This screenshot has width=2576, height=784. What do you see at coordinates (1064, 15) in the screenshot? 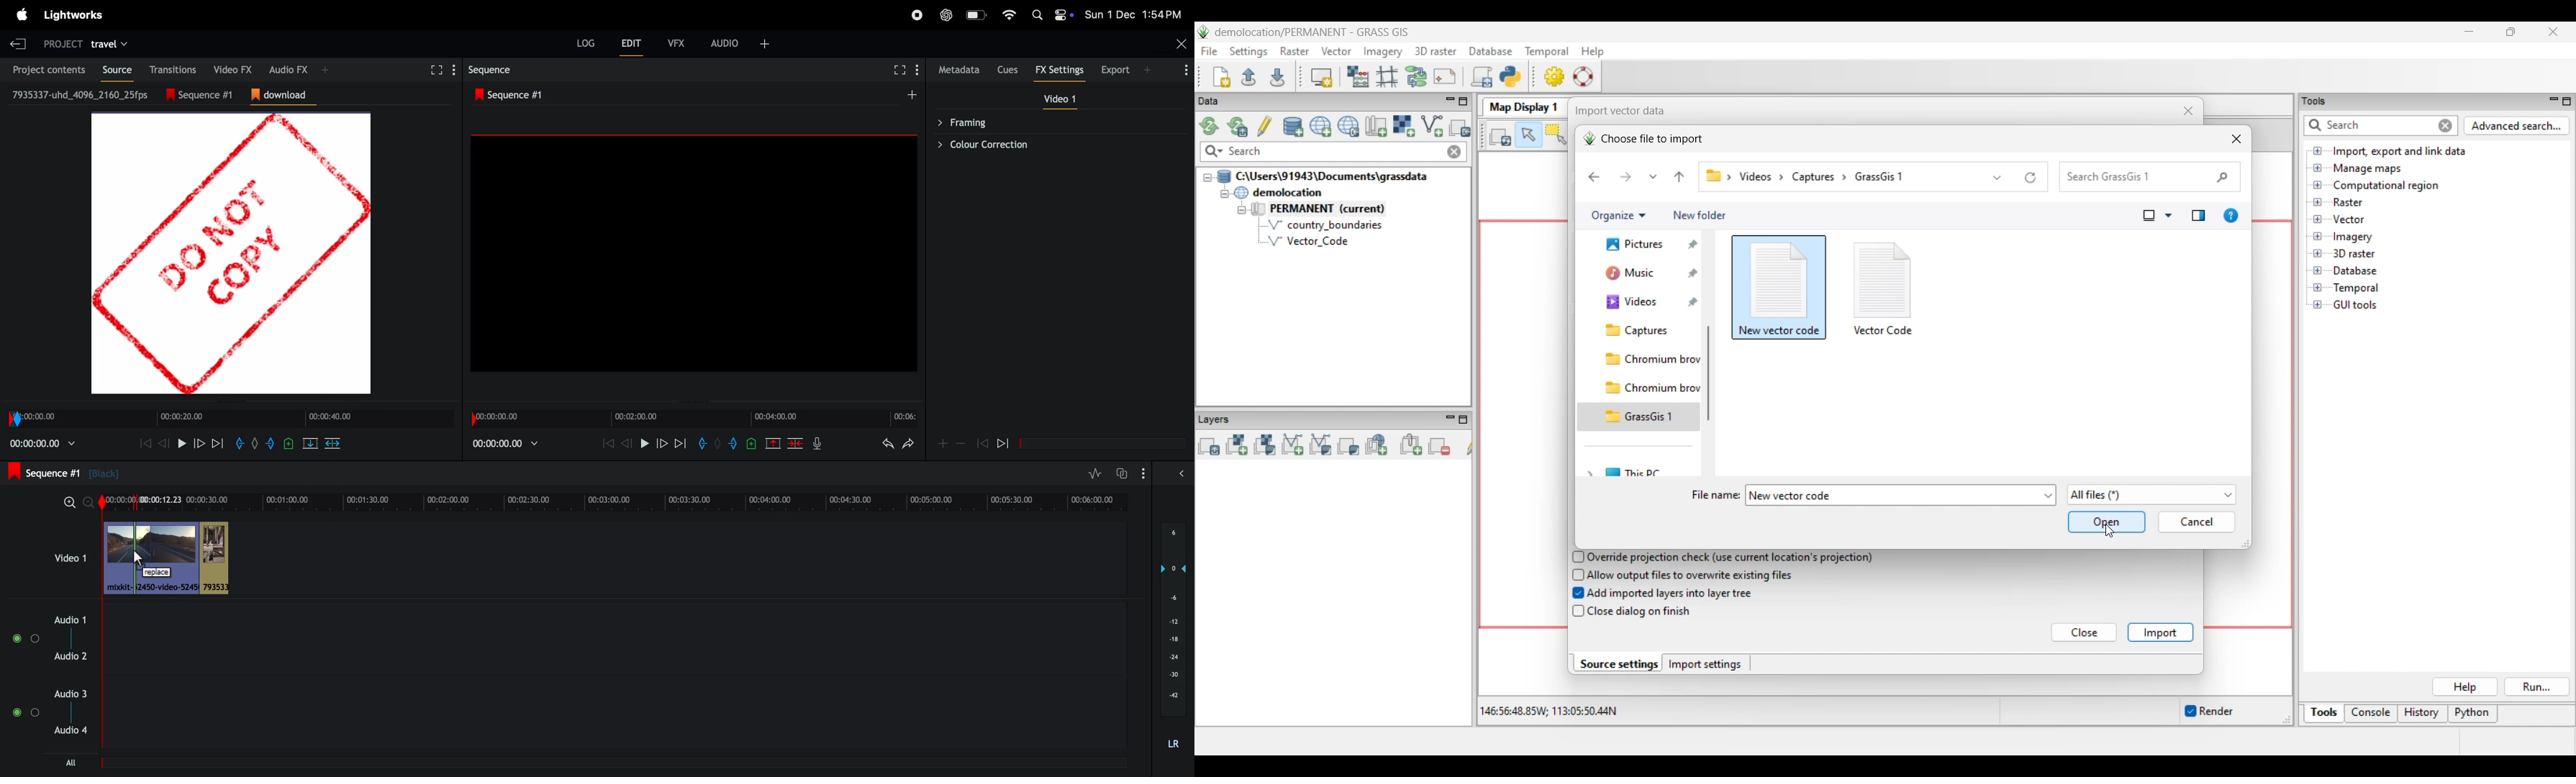
I see `Dark mode/Light mode` at bounding box center [1064, 15].